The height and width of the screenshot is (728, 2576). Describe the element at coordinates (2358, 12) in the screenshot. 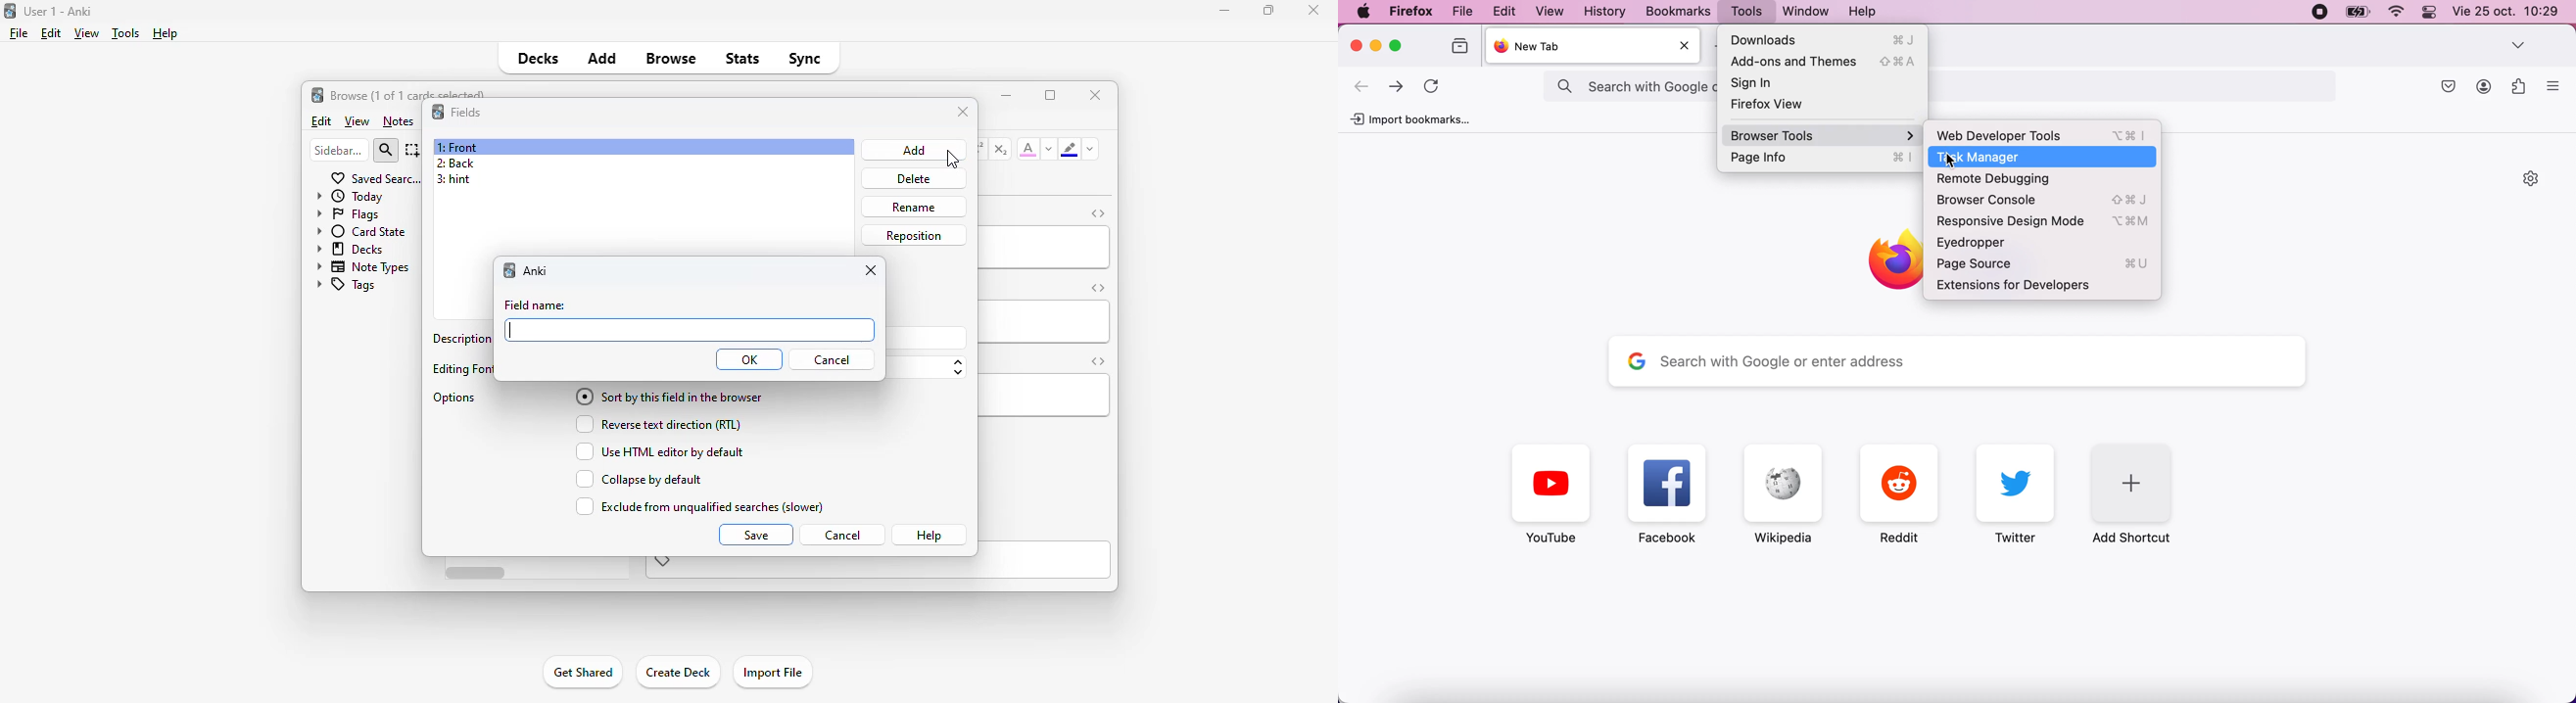

I see `Battery` at that location.